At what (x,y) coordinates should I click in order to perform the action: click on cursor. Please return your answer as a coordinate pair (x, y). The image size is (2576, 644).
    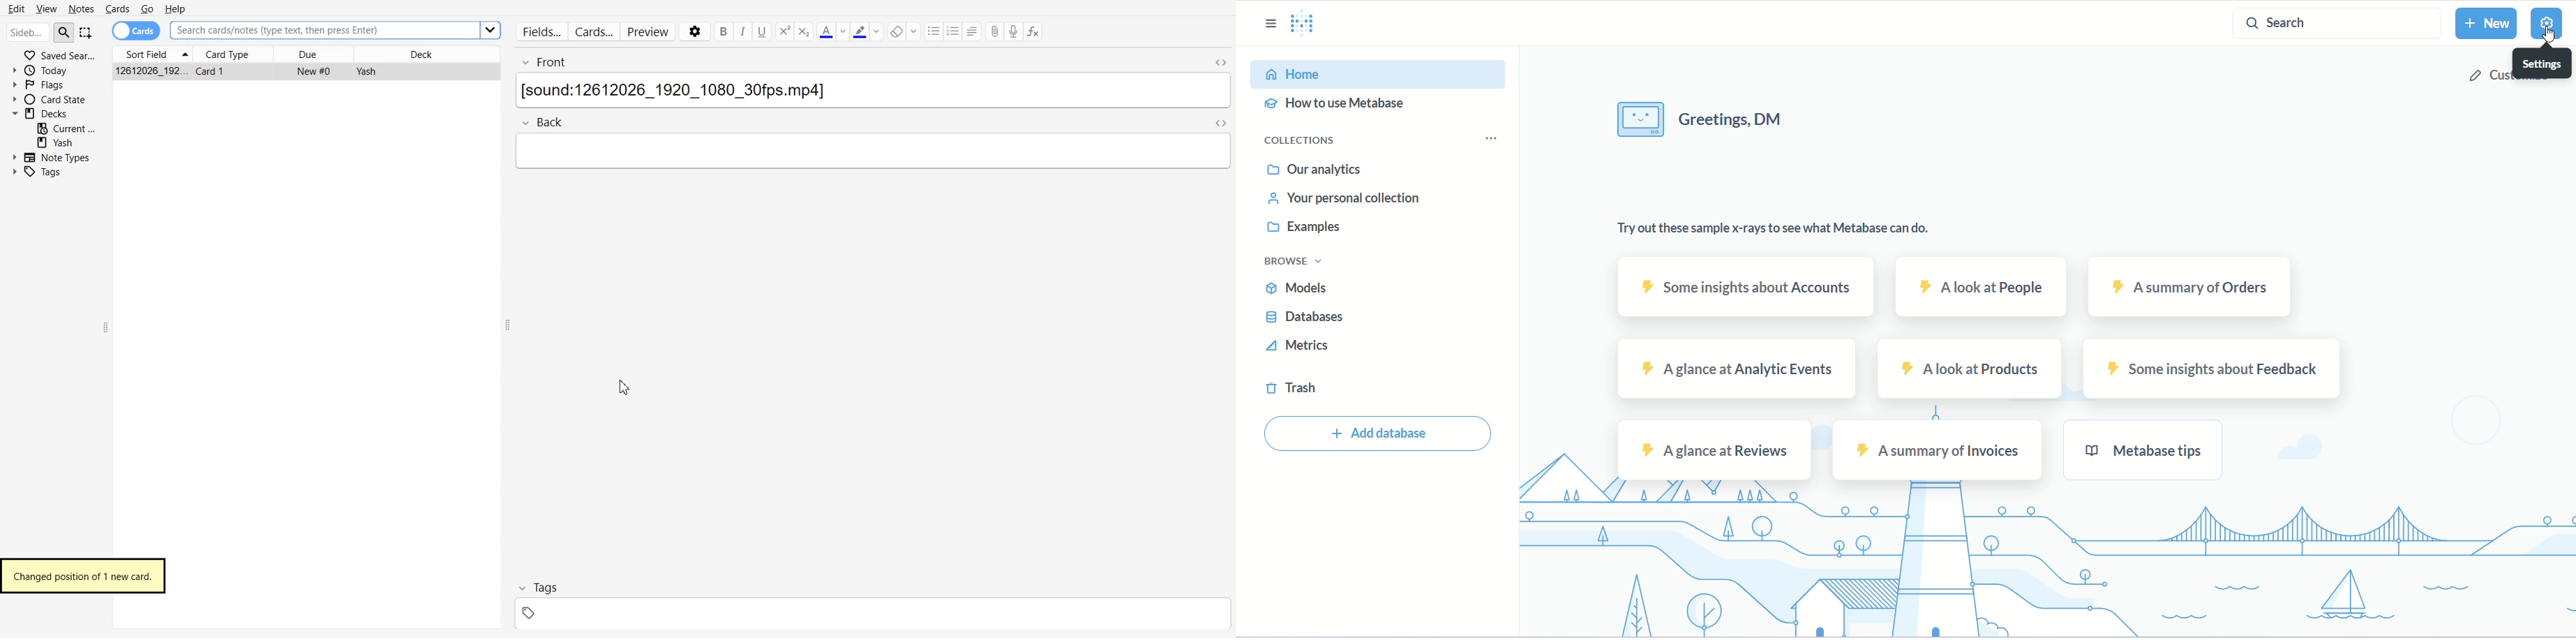
    Looking at the image, I should click on (2546, 38).